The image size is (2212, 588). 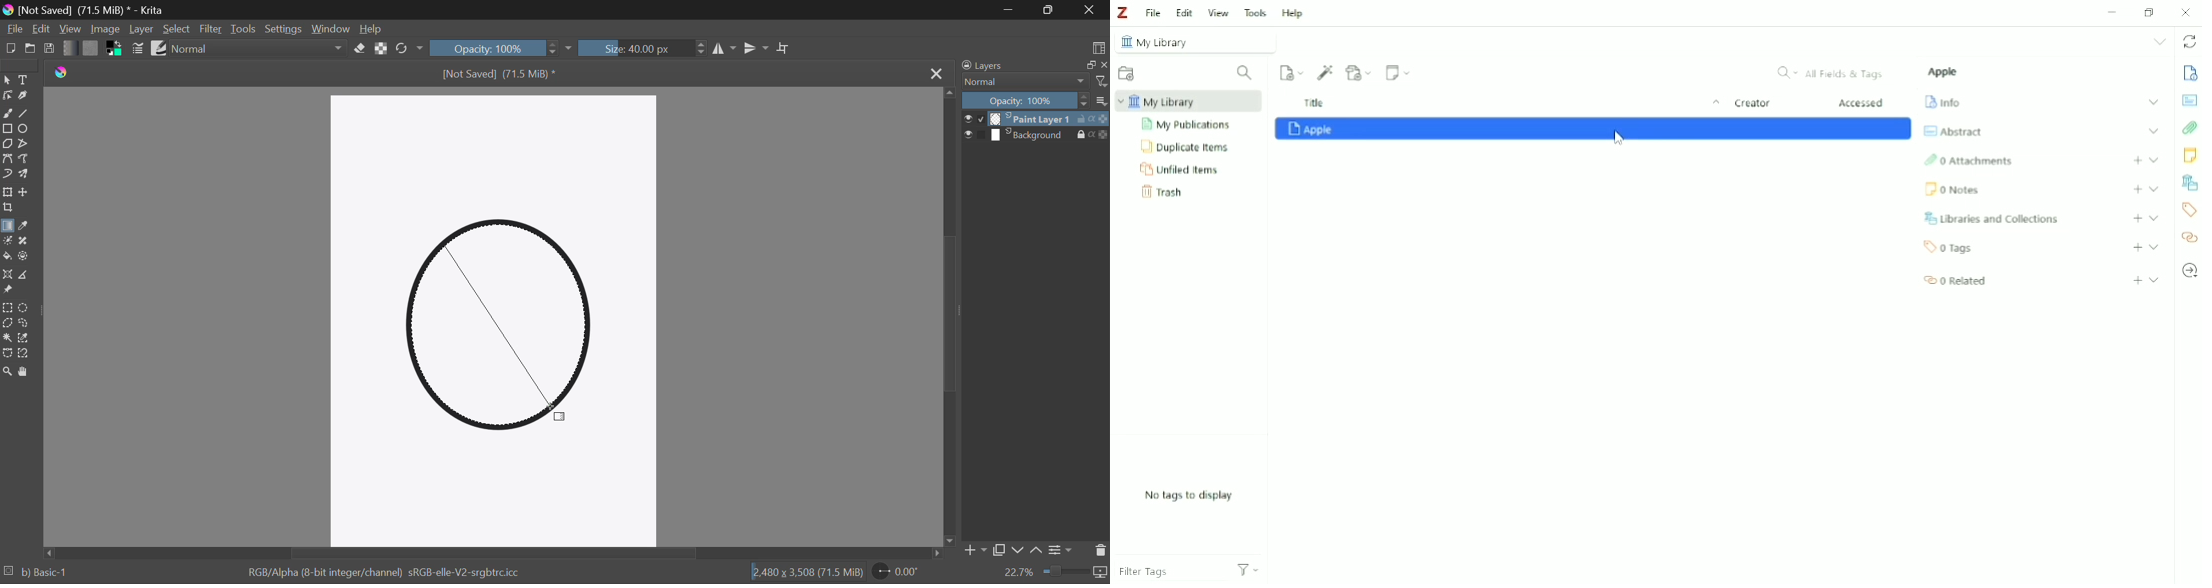 I want to click on Elipses, so click(x=27, y=130).